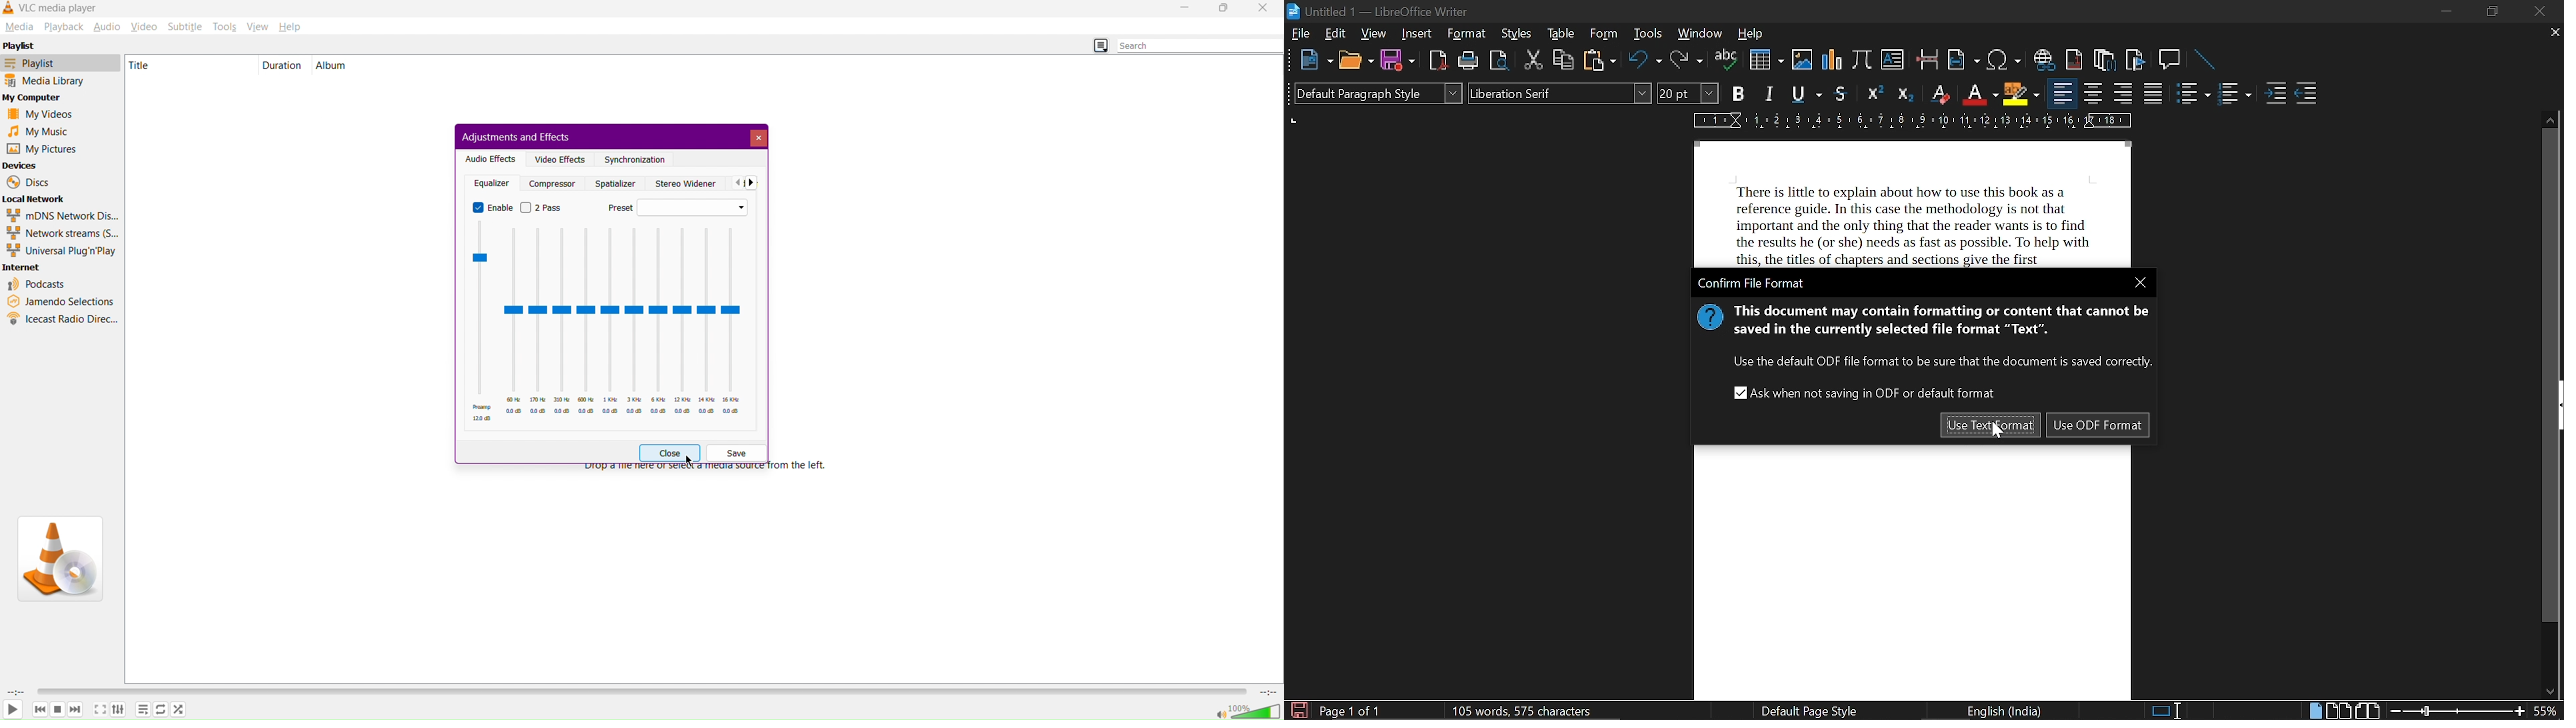  What do you see at coordinates (2194, 92) in the screenshot?
I see `toggle ordered list` at bounding box center [2194, 92].